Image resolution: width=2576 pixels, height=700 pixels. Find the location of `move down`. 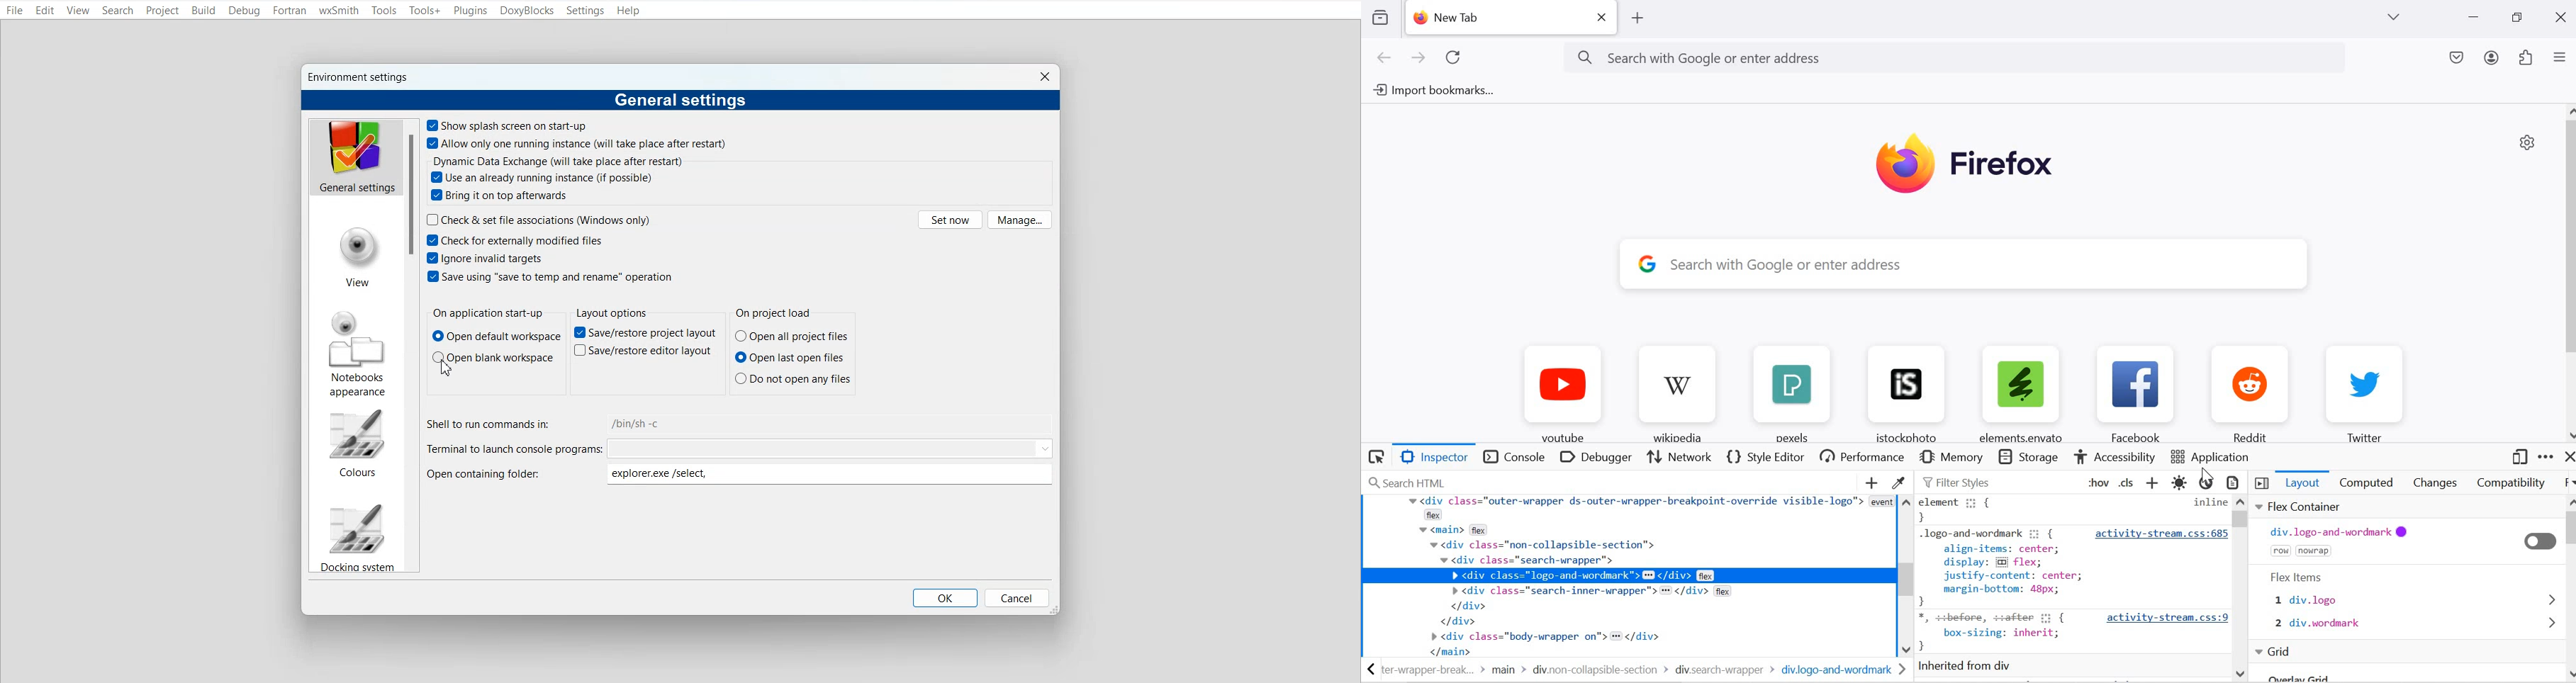

move down is located at coordinates (1906, 649).